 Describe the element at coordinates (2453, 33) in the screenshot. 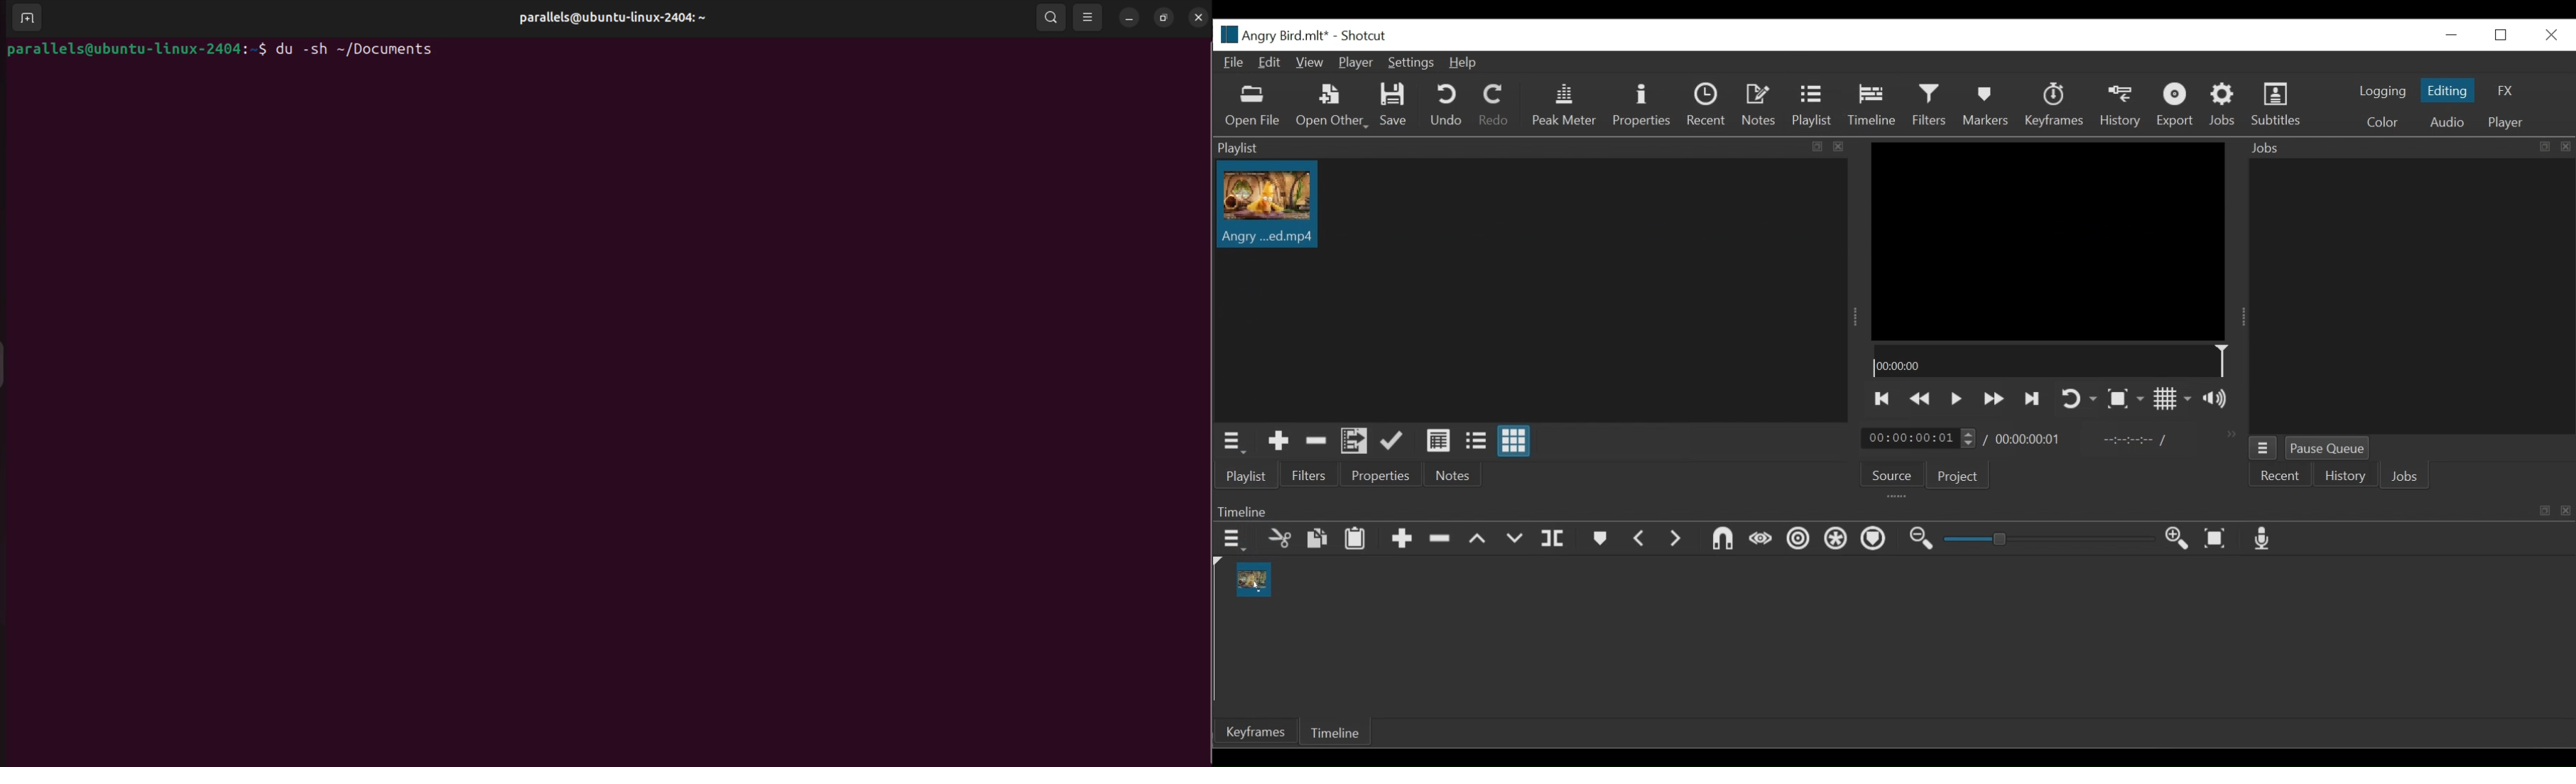

I see `minimize` at that location.